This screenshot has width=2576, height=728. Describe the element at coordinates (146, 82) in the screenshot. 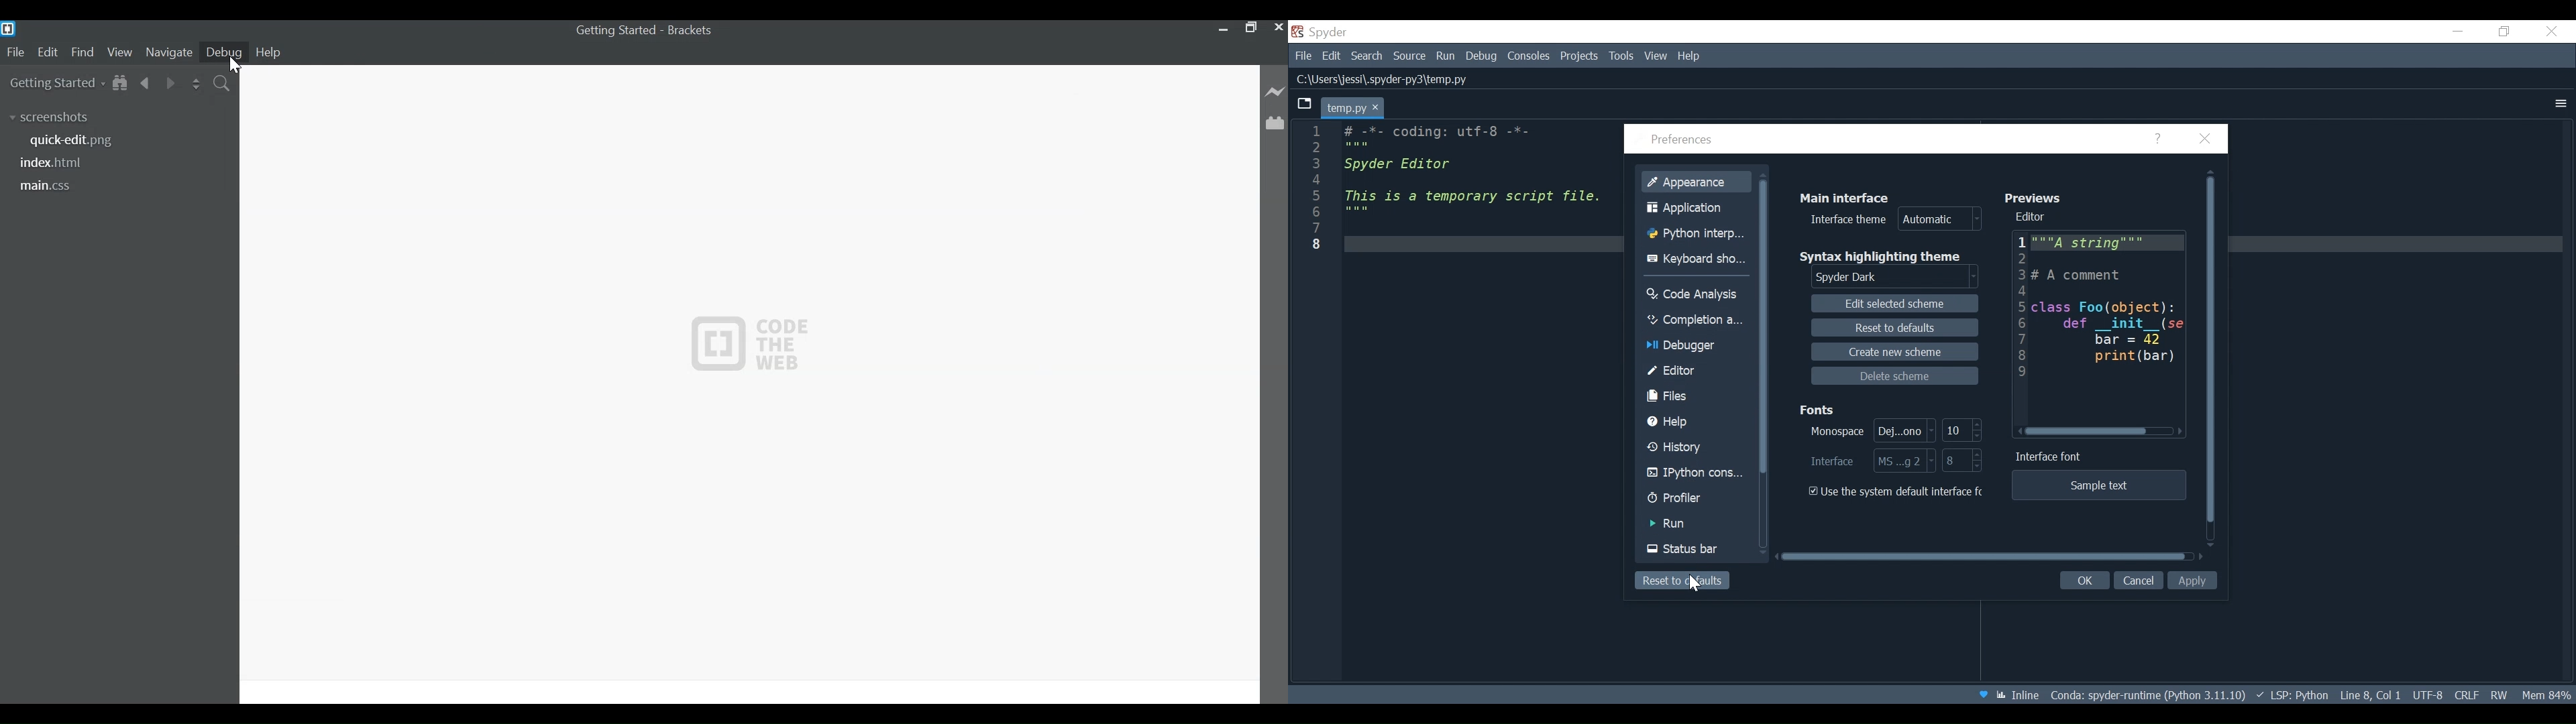

I see `Navigate Back` at that location.